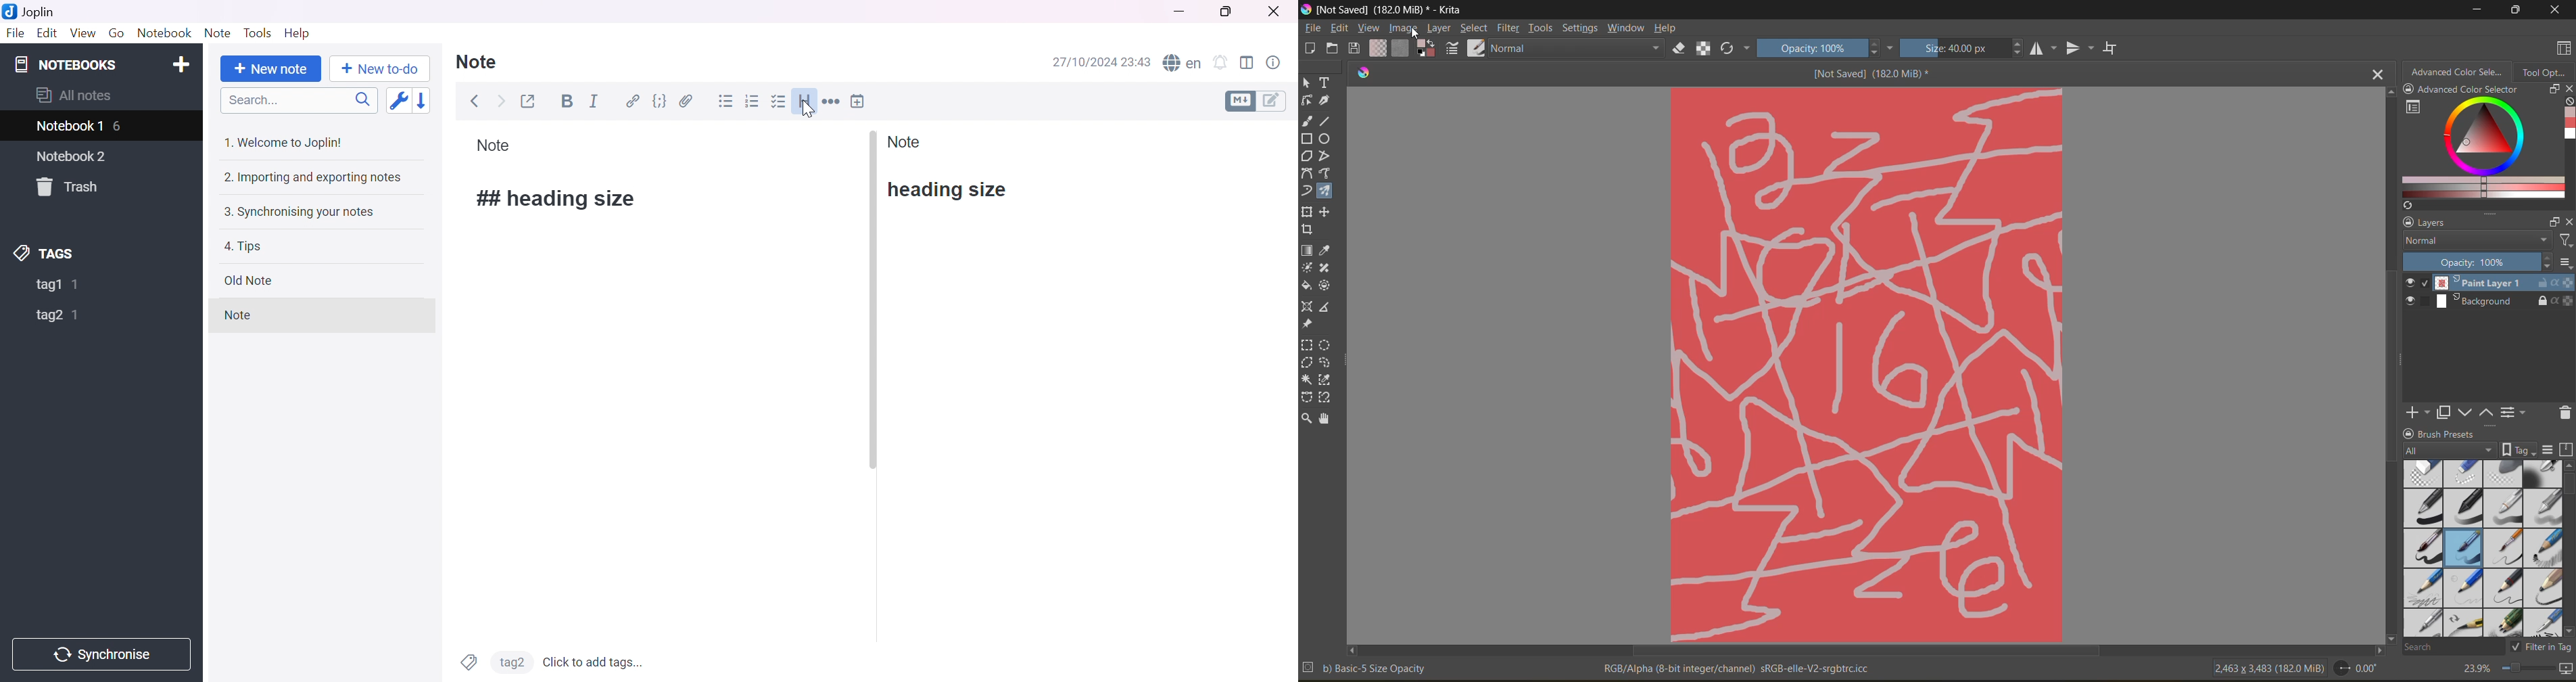 Image resolution: width=2576 pixels, height=700 pixels. Describe the element at coordinates (380, 69) in the screenshot. I see `+ New to-do` at that location.